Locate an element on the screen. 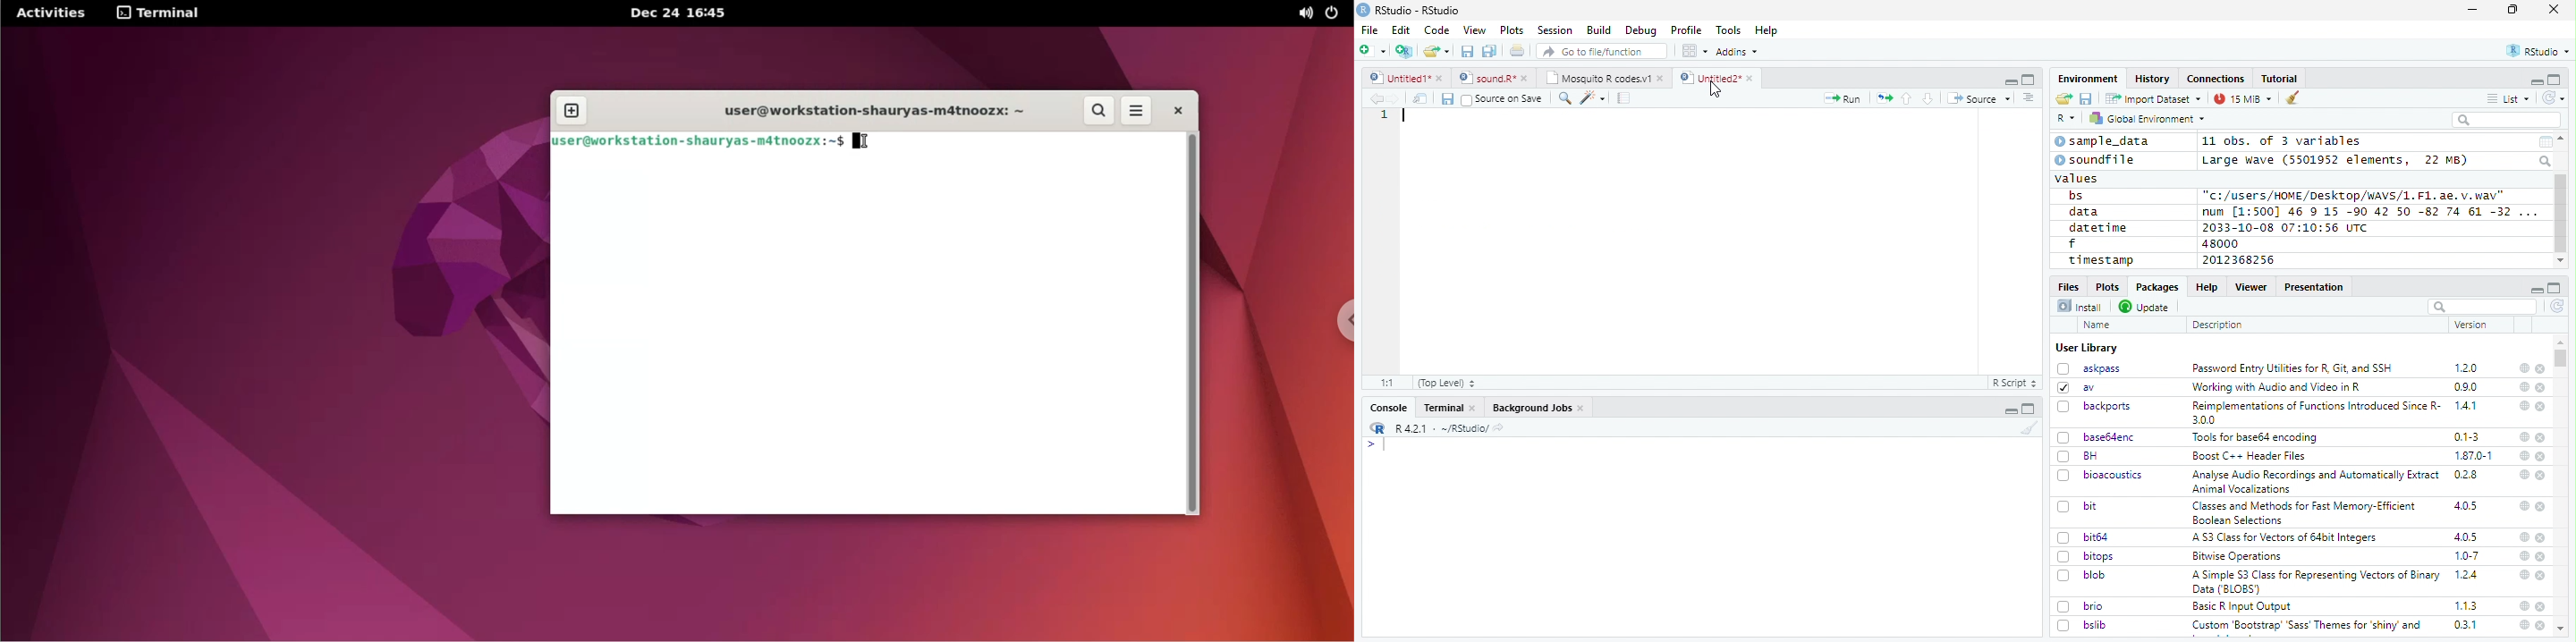 This screenshot has height=644, width=2576. Install is located at coordinates (2080, 306).